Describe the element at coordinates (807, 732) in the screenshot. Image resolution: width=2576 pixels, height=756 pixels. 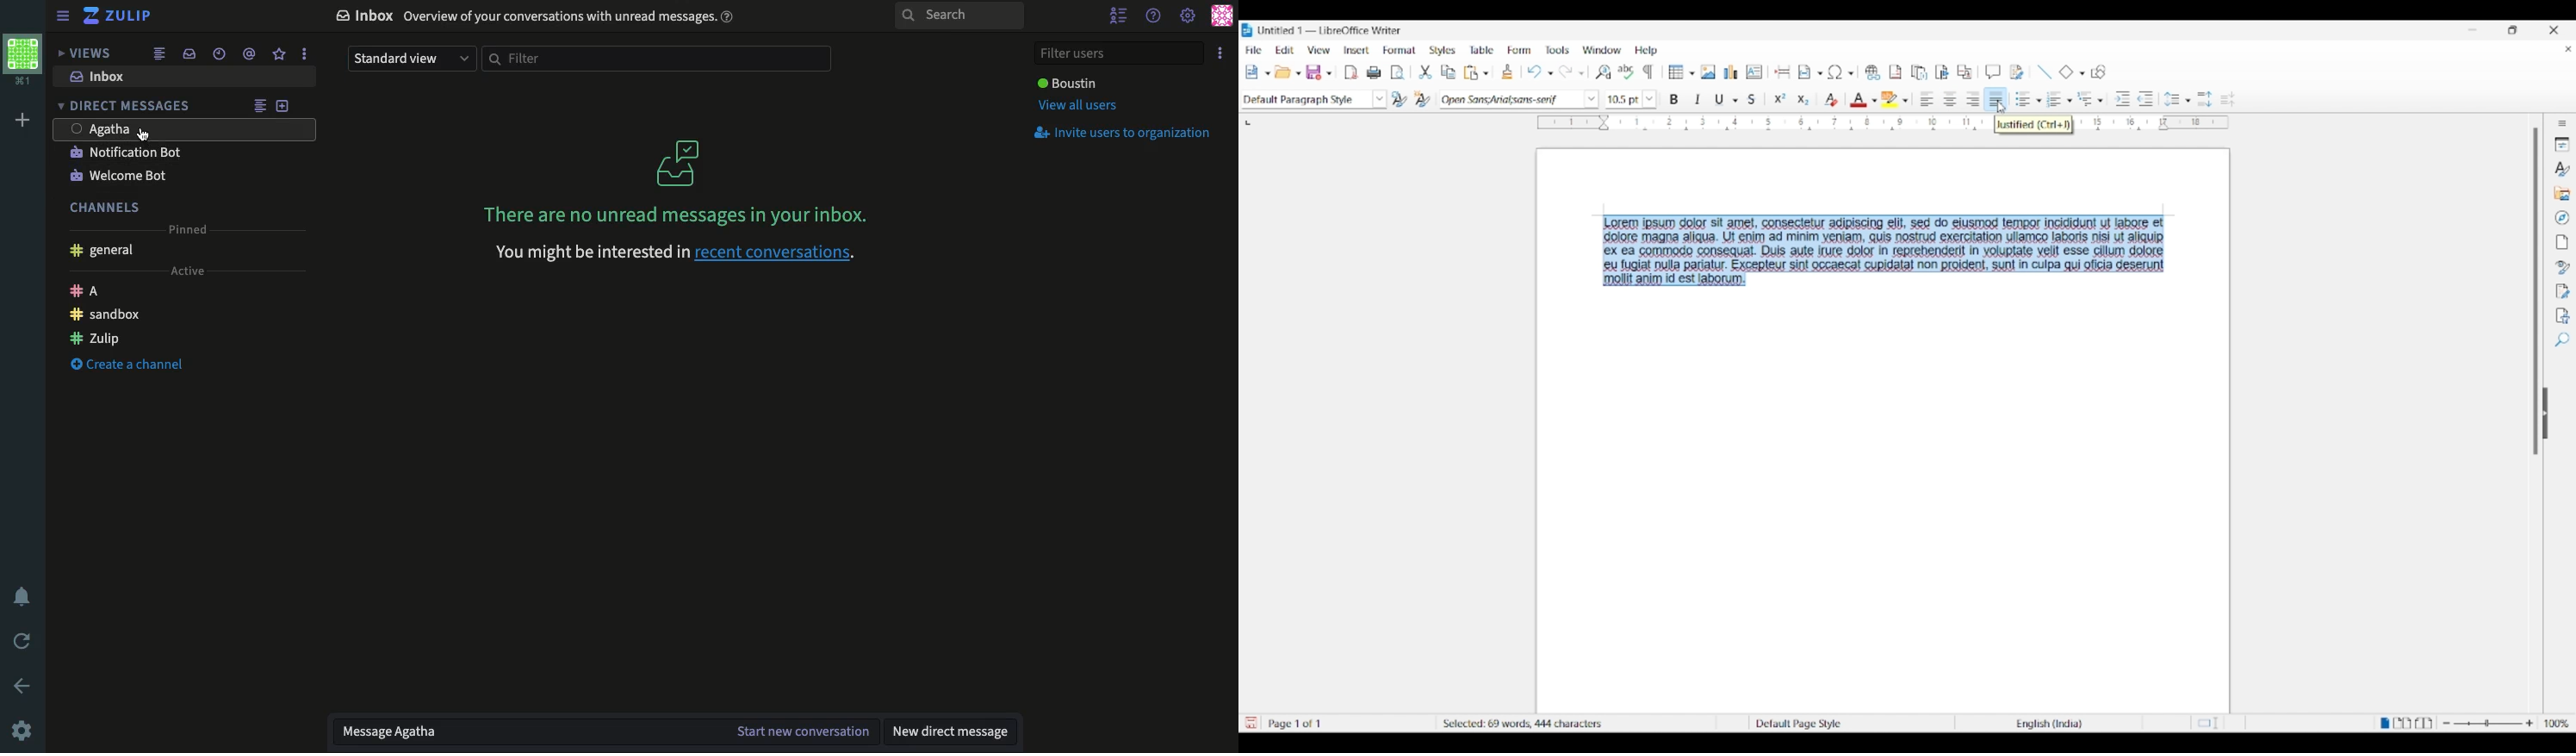
I see `start new conversation` at that location.